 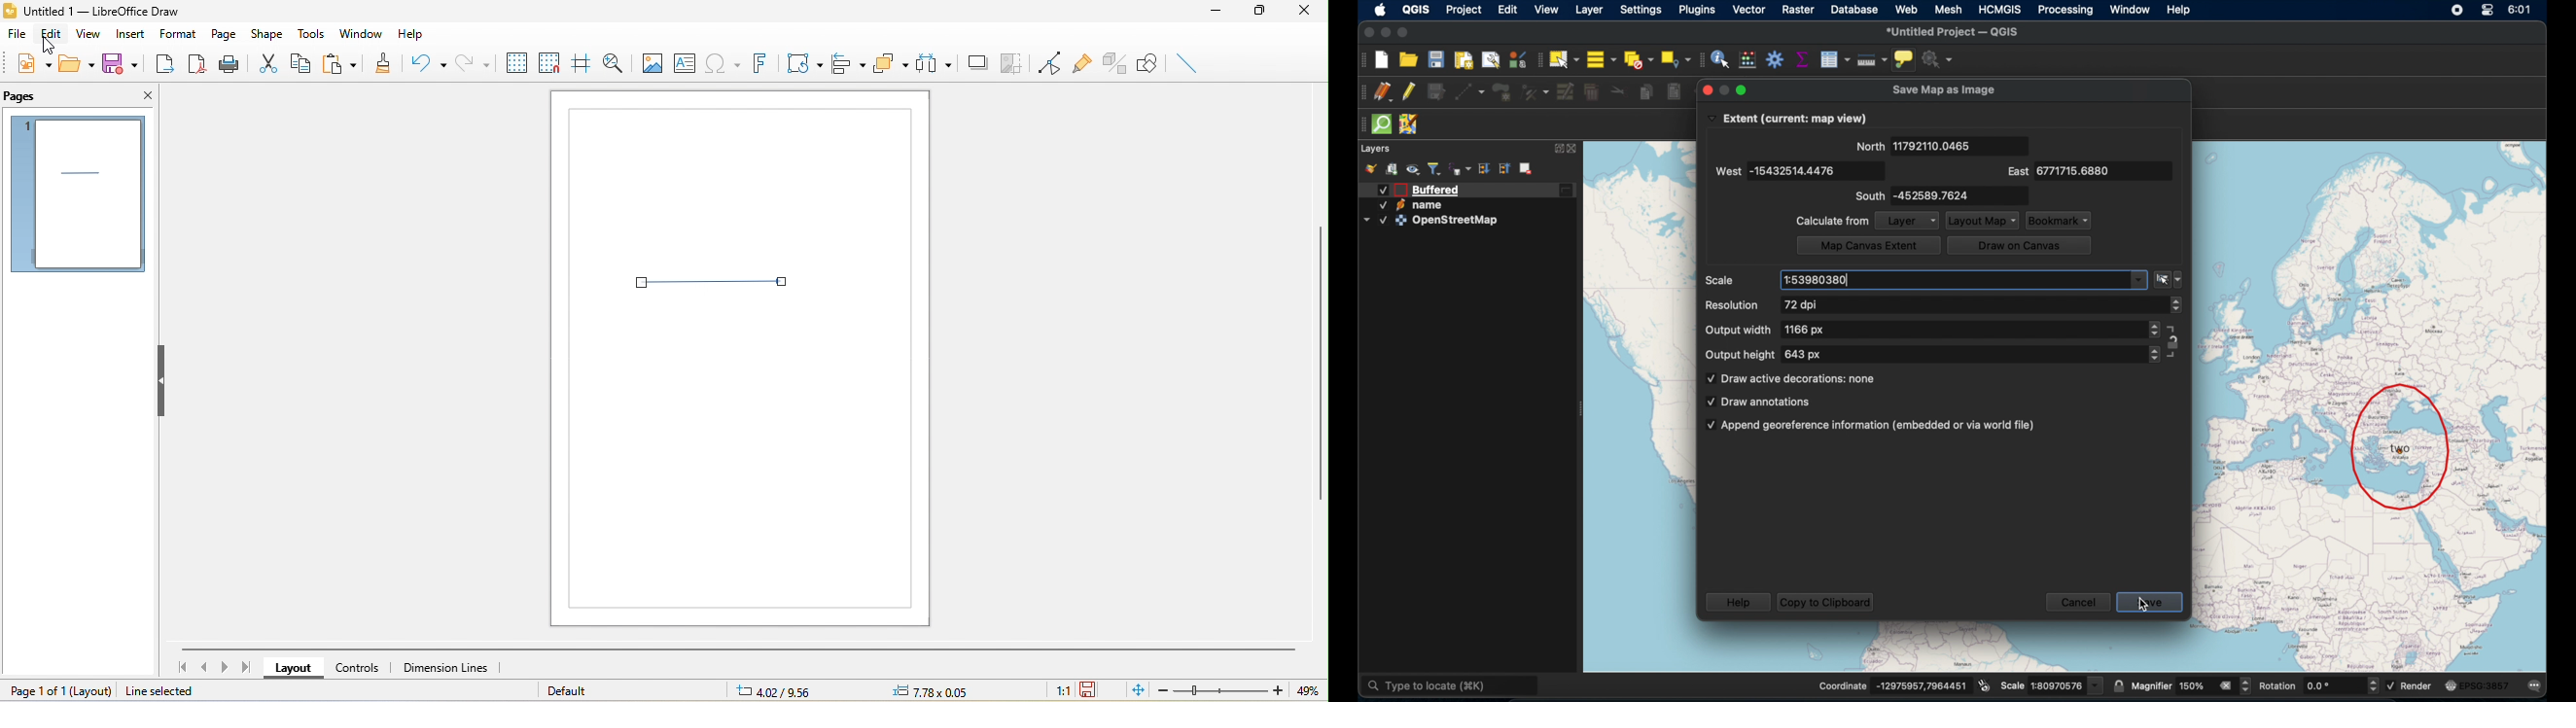 What do you see at coordinates (1412, 58) in the screenshot?
I see `open project` at bounding box center [1412, 58].